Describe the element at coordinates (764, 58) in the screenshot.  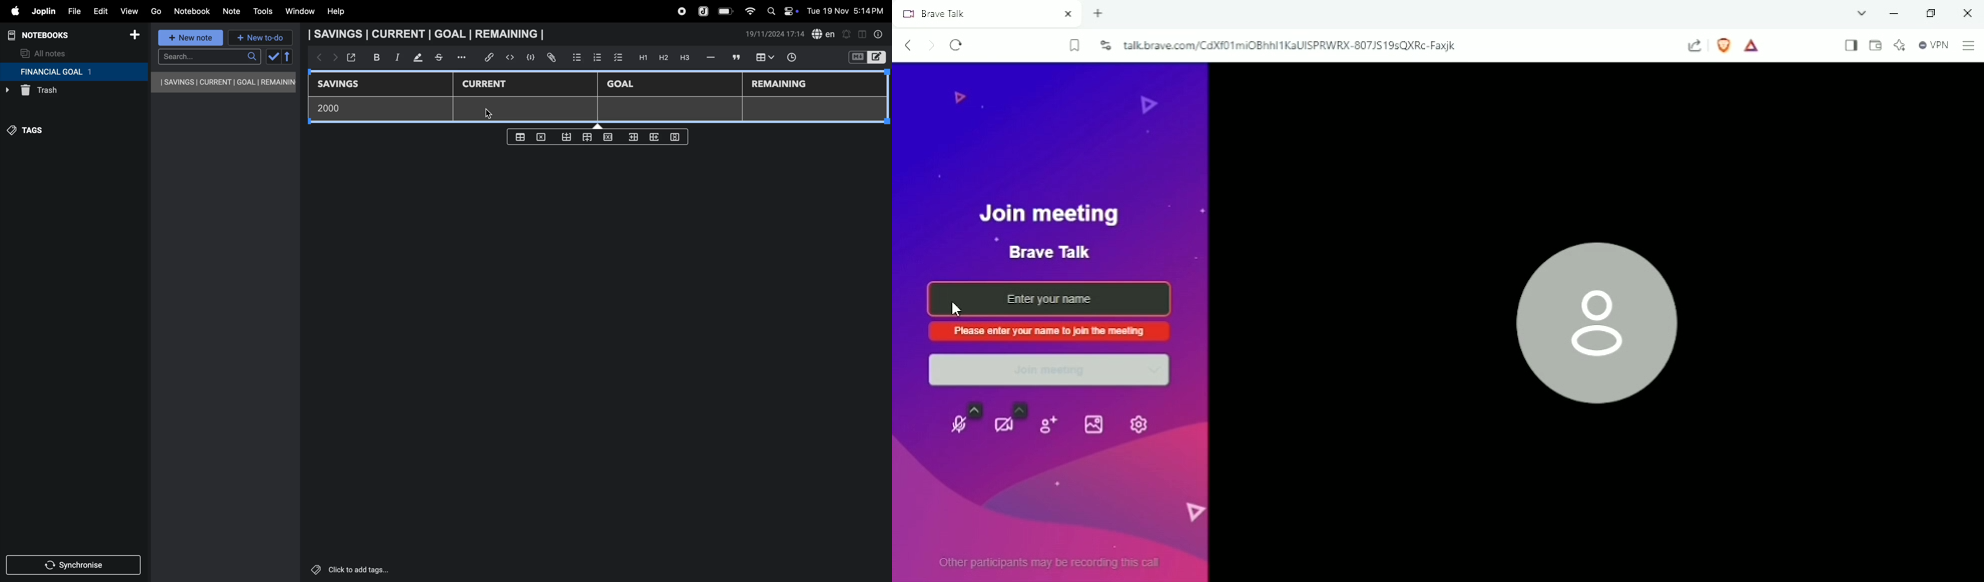
I see `insert table` at that location.